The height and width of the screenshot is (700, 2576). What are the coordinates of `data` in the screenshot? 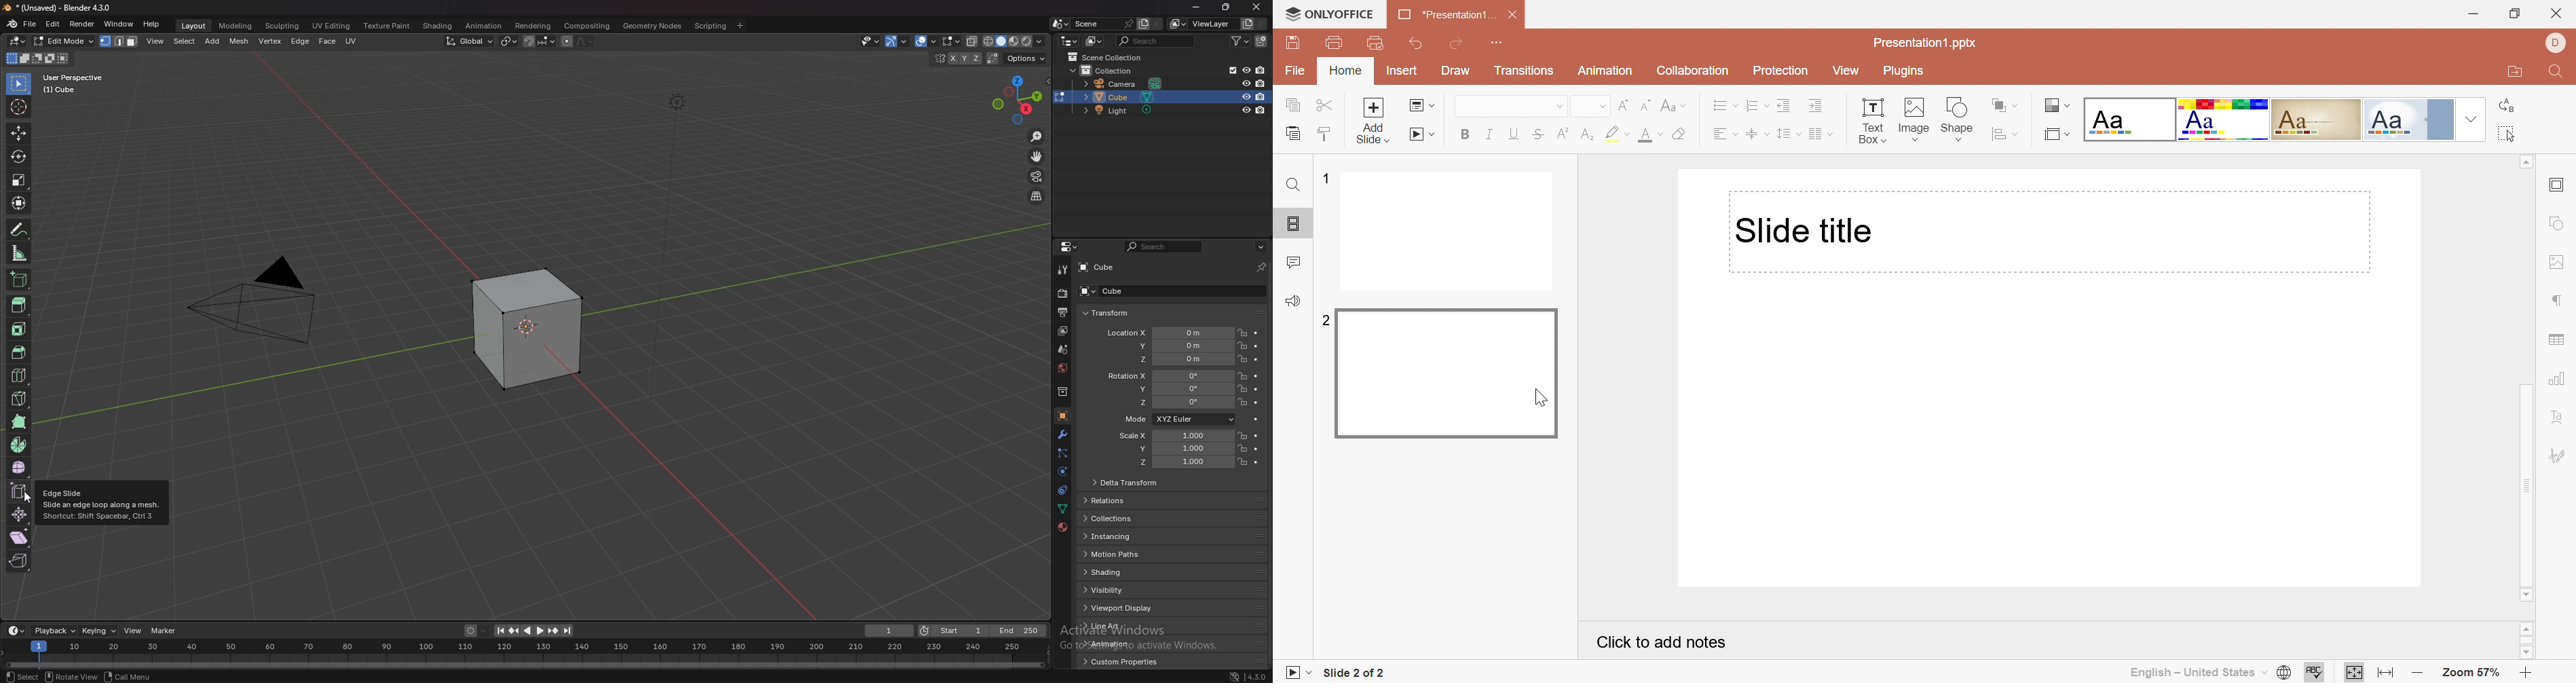 It's located at (1062, 509).